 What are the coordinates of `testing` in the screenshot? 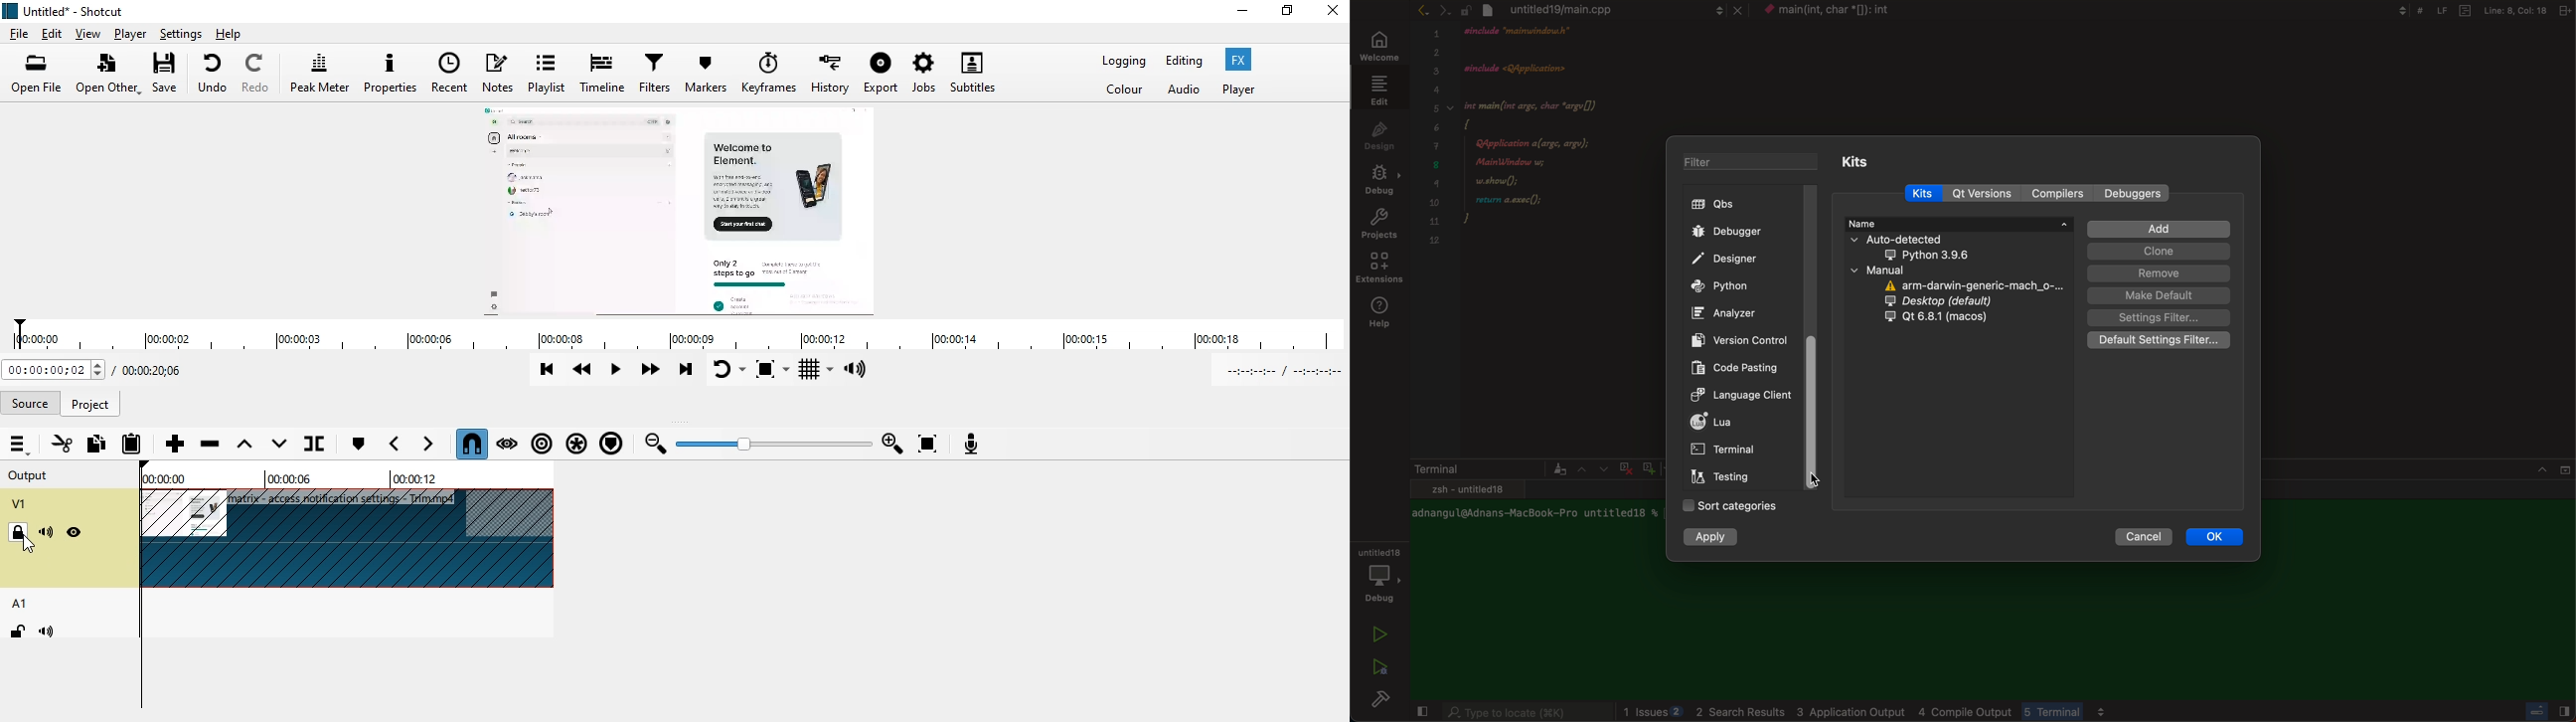 It's located at (1725, 479).